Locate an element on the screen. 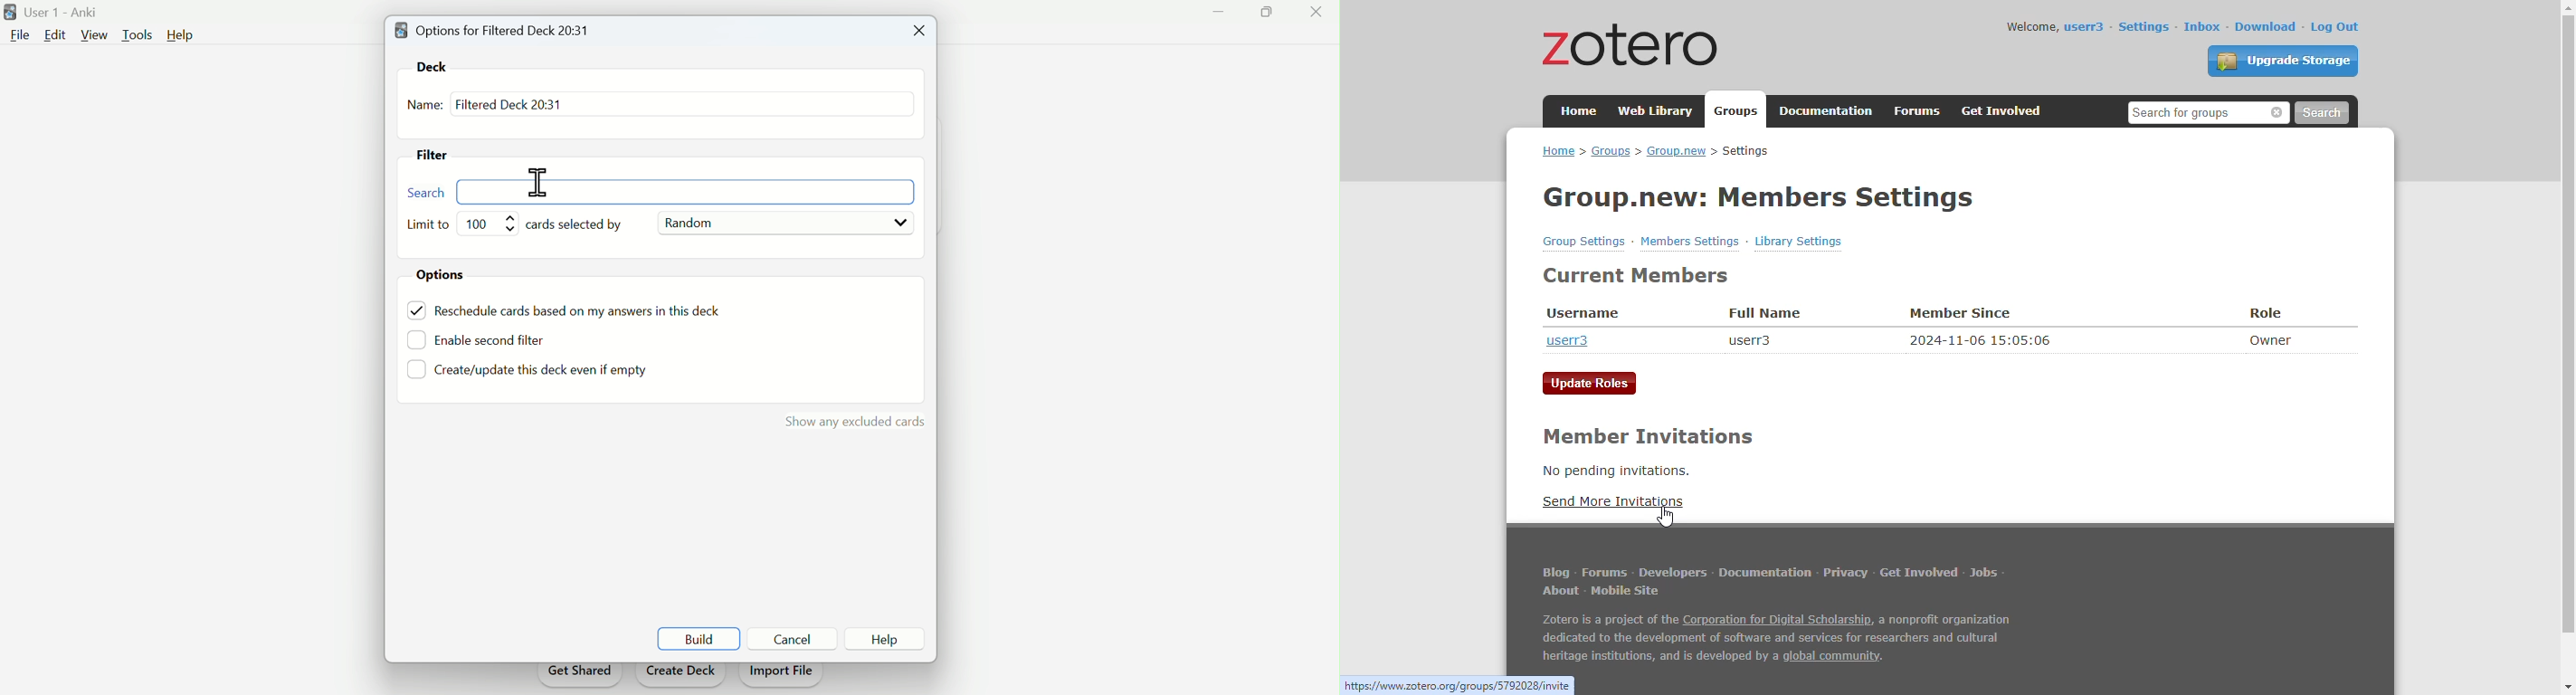 This screenshot has height=700, width=2576. owner is located at coordinates (2271, 339).